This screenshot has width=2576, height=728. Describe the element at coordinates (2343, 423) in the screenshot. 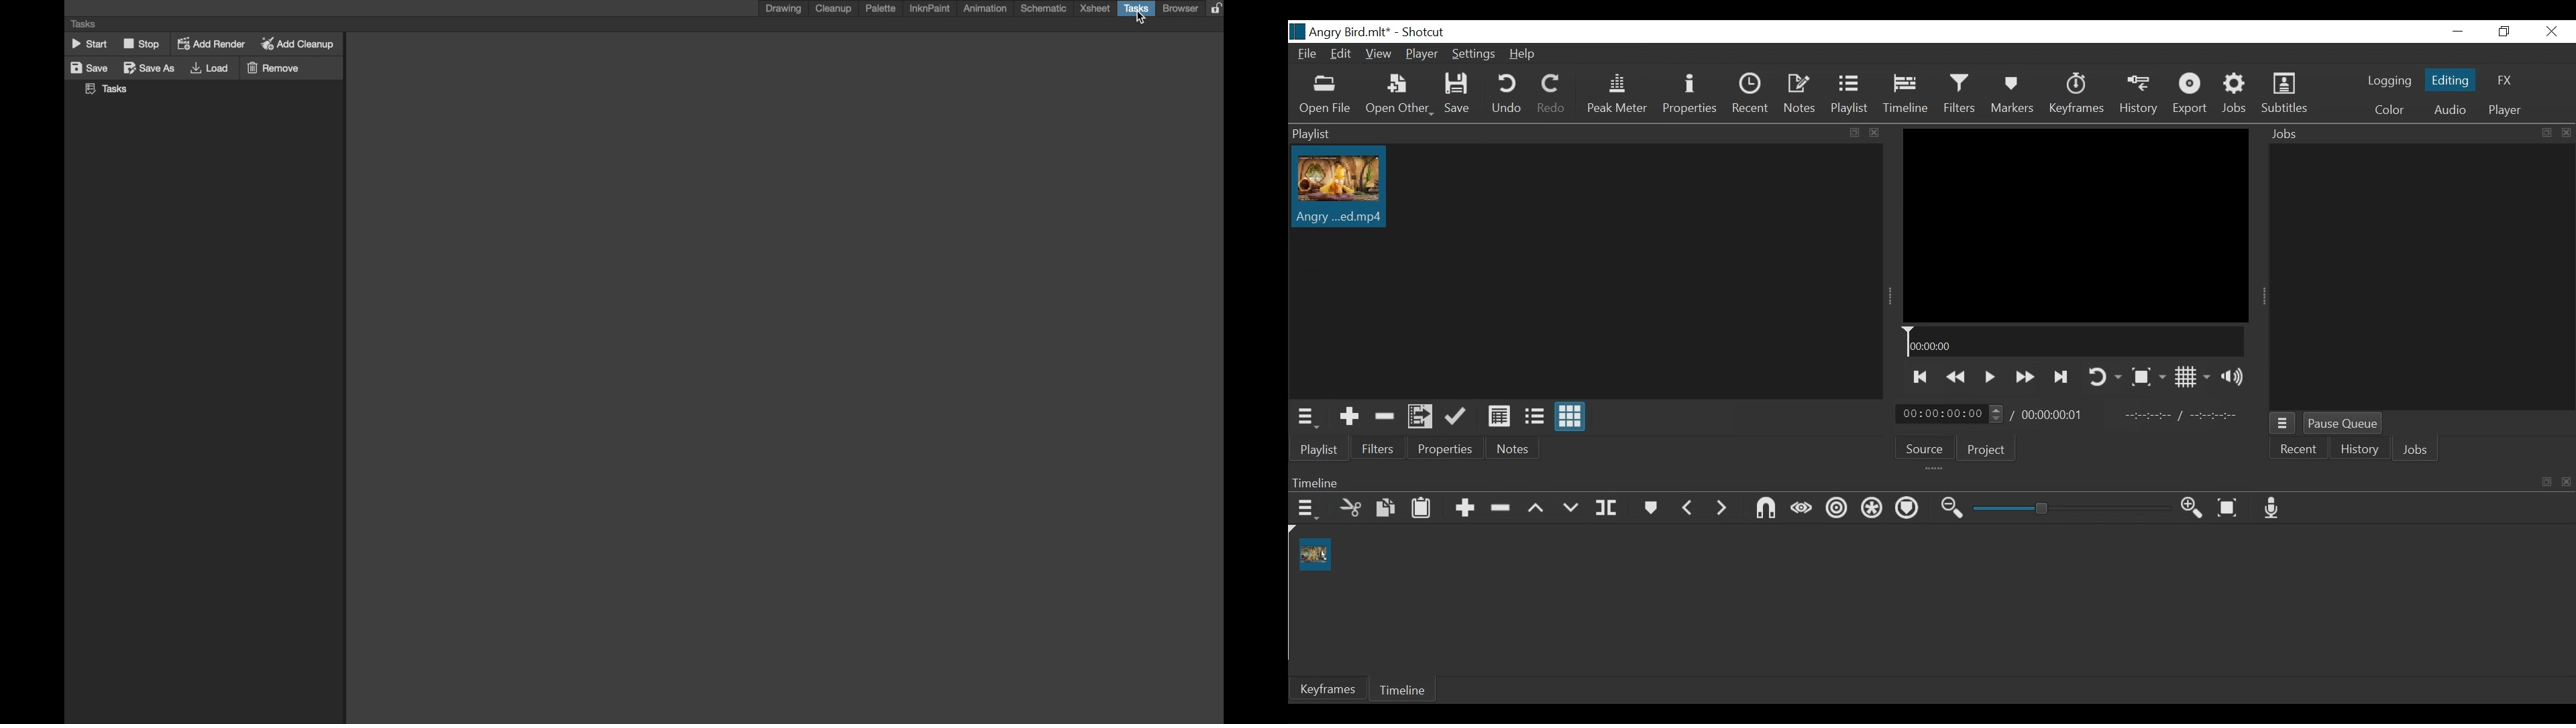

I see `Pause Queue` at that location.